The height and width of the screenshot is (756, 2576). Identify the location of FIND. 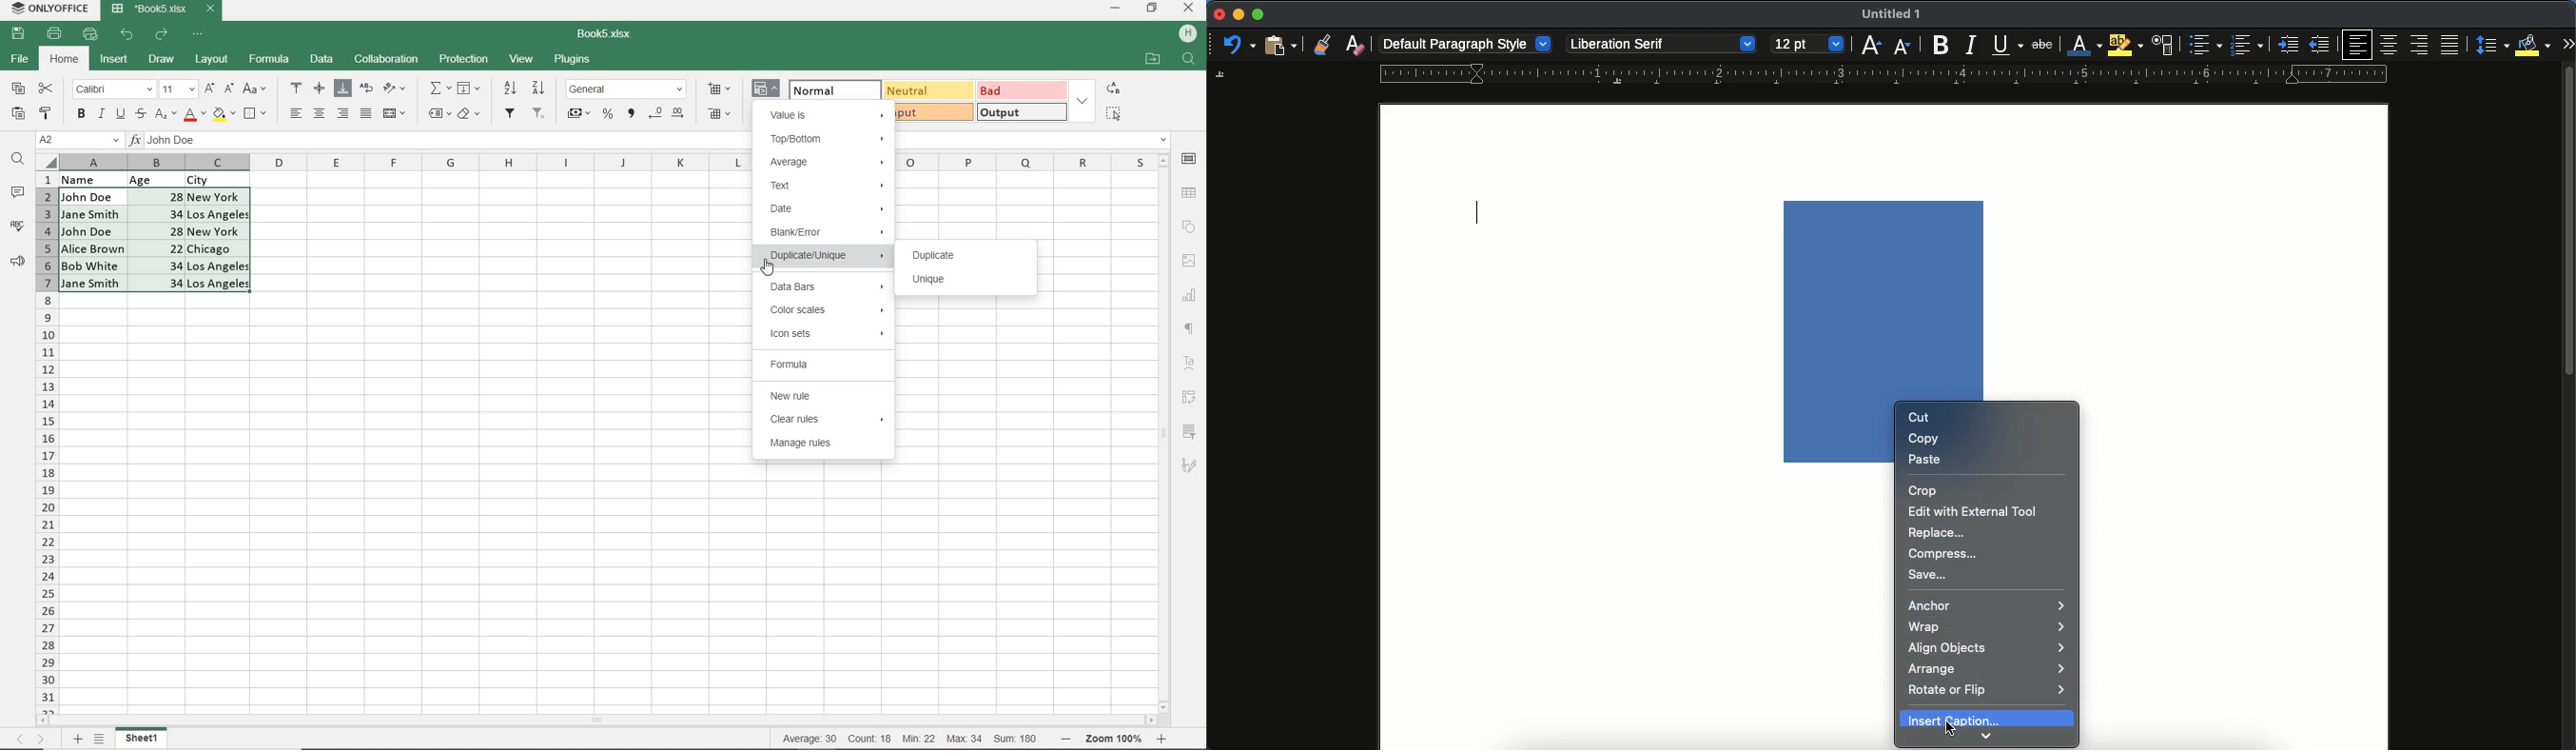
(18, 160).